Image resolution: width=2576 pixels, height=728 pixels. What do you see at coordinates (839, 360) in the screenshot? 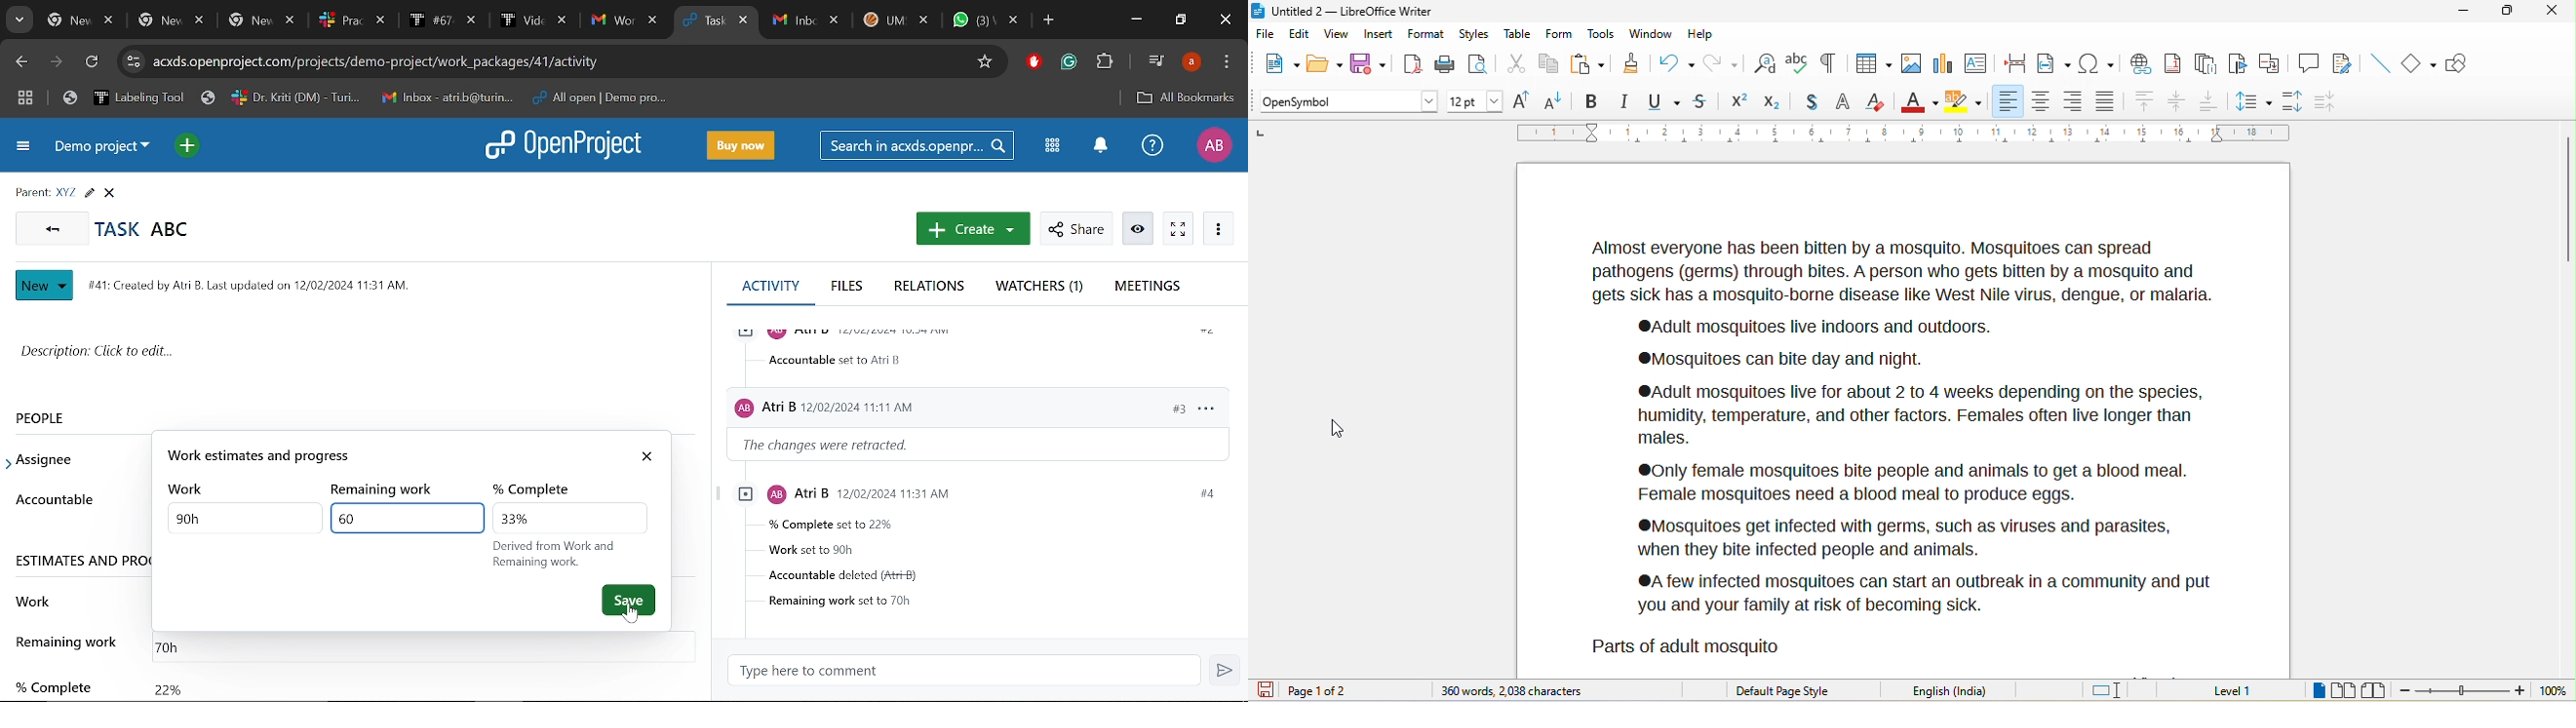
I see `accountable` at bounding box center [839, 360].